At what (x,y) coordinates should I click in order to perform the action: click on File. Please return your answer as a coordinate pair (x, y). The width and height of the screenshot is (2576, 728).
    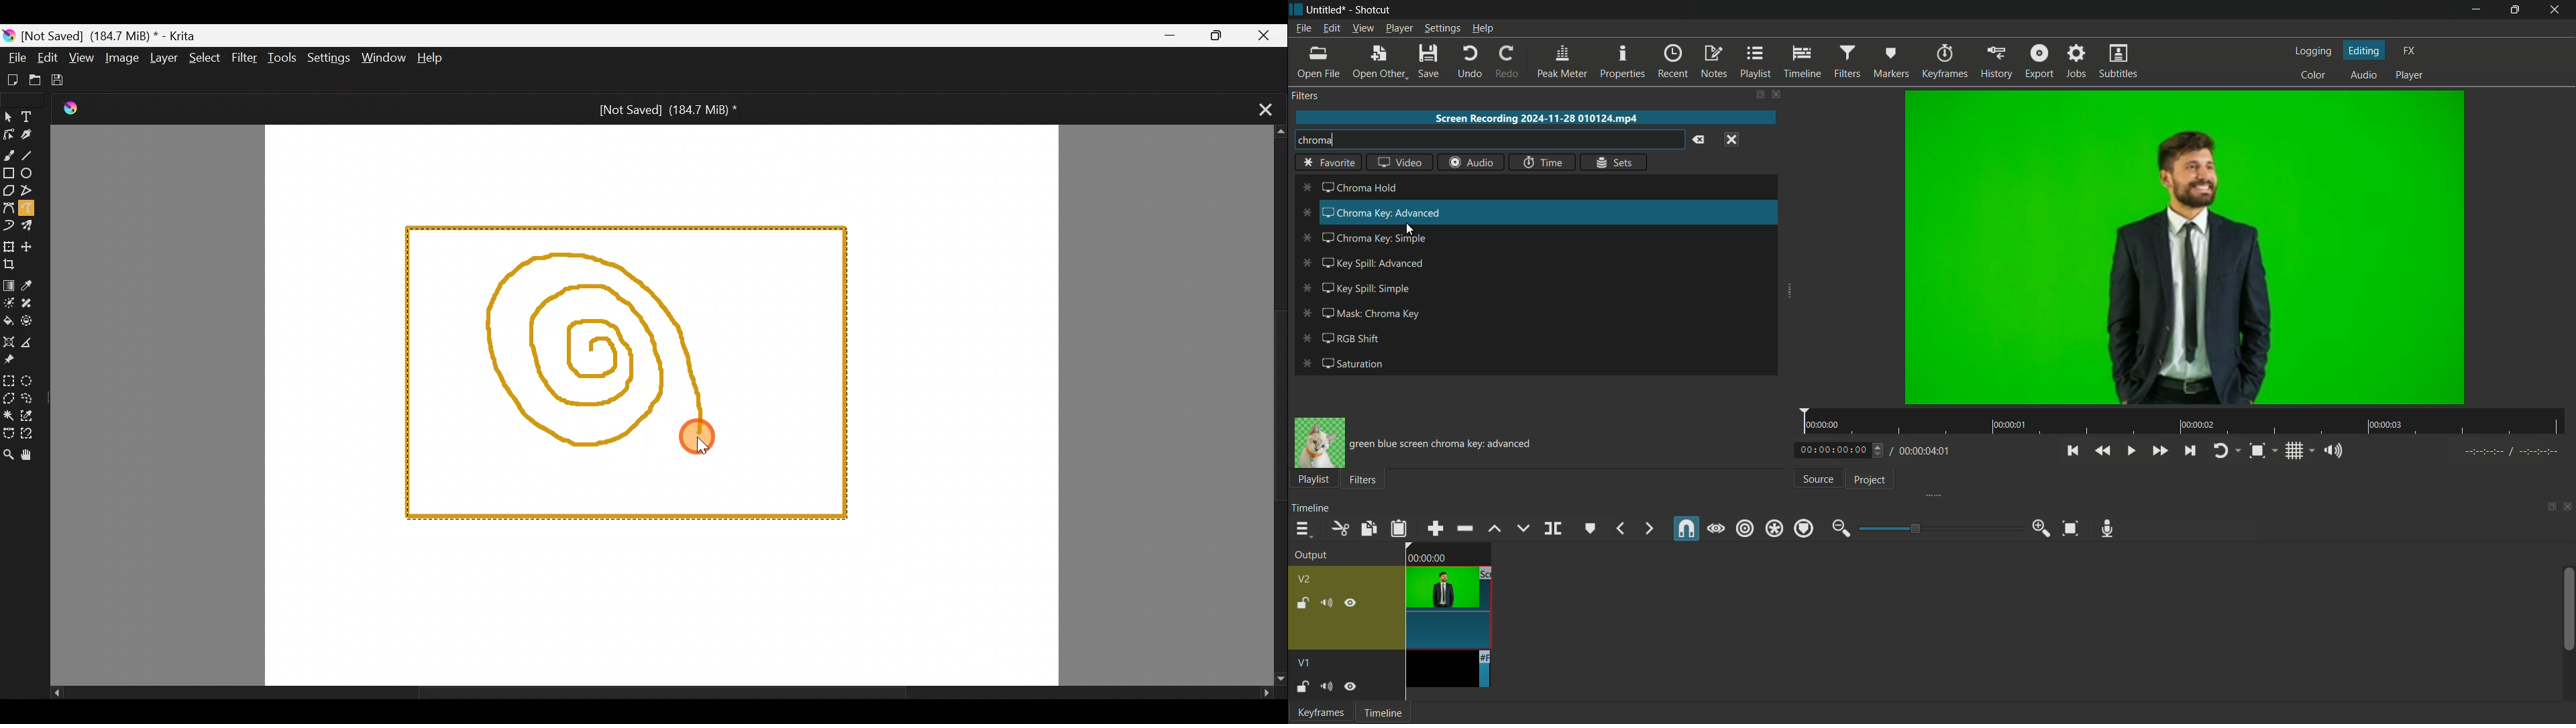
    Looking at the image, I should click on (13, 57).